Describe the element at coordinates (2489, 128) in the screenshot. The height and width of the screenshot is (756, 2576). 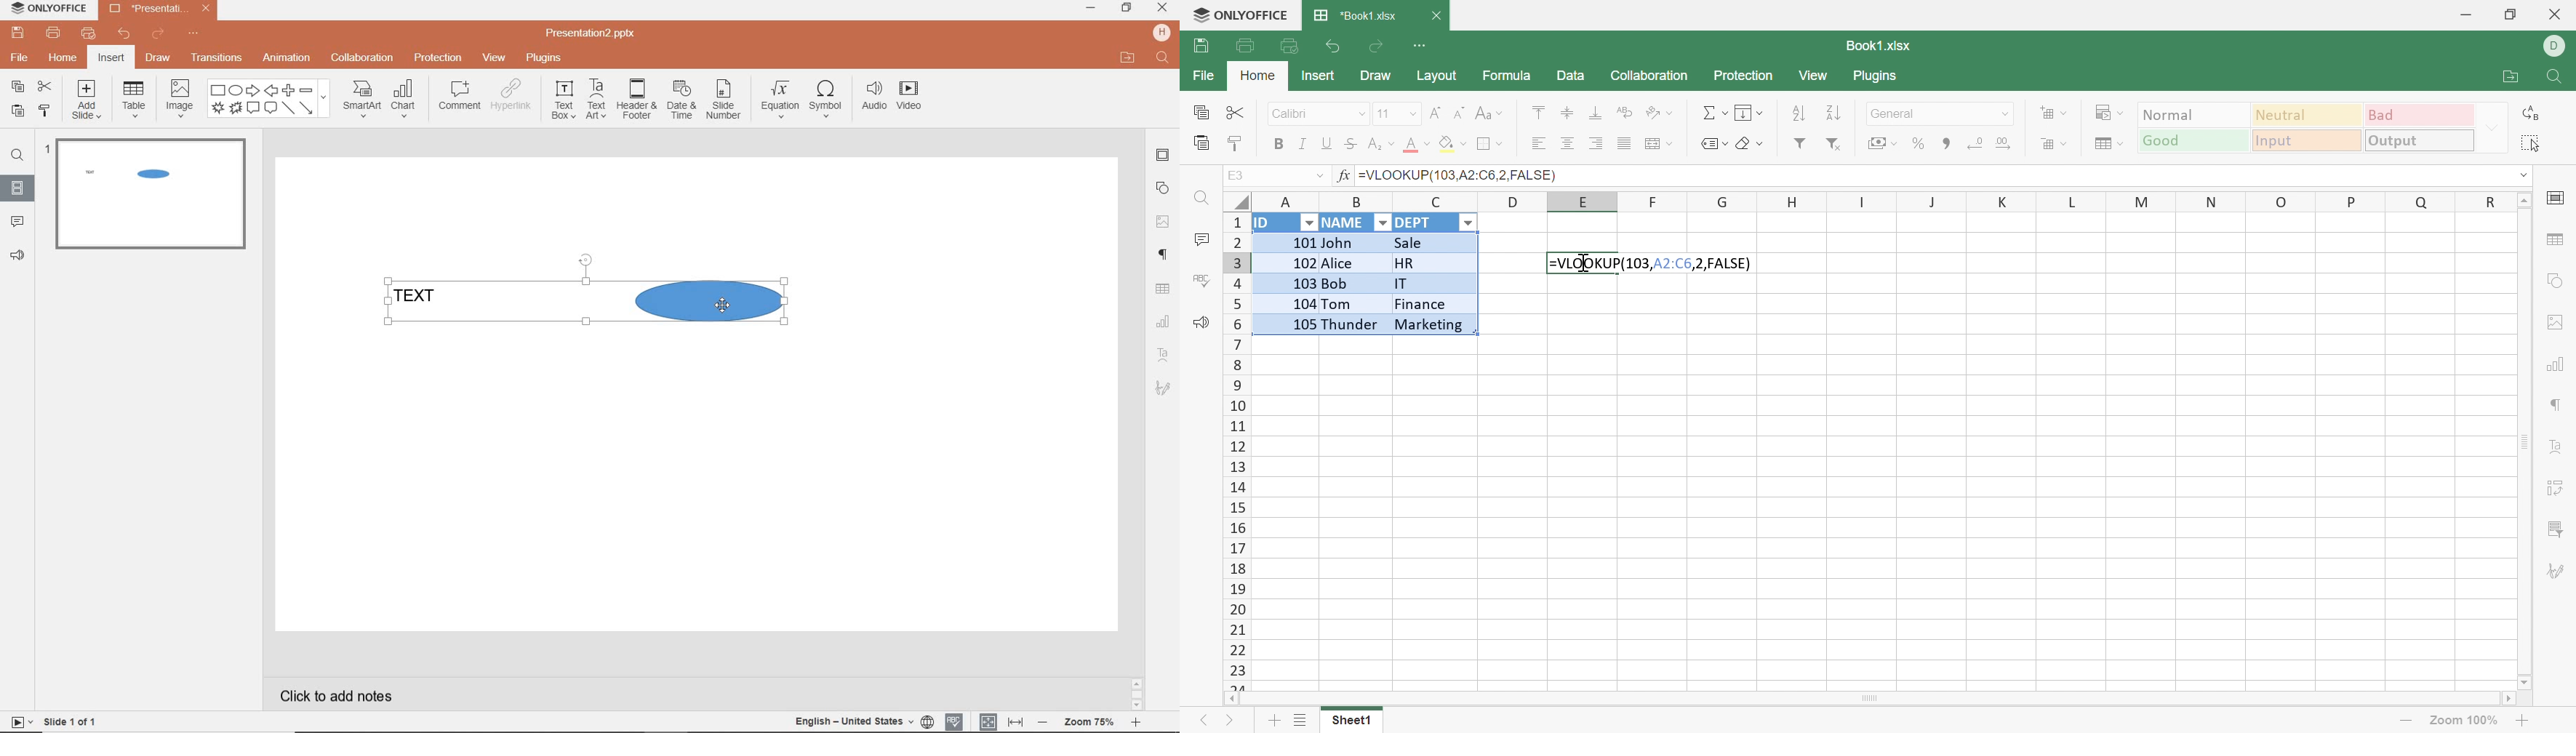
I see `Drop Down` at that location.